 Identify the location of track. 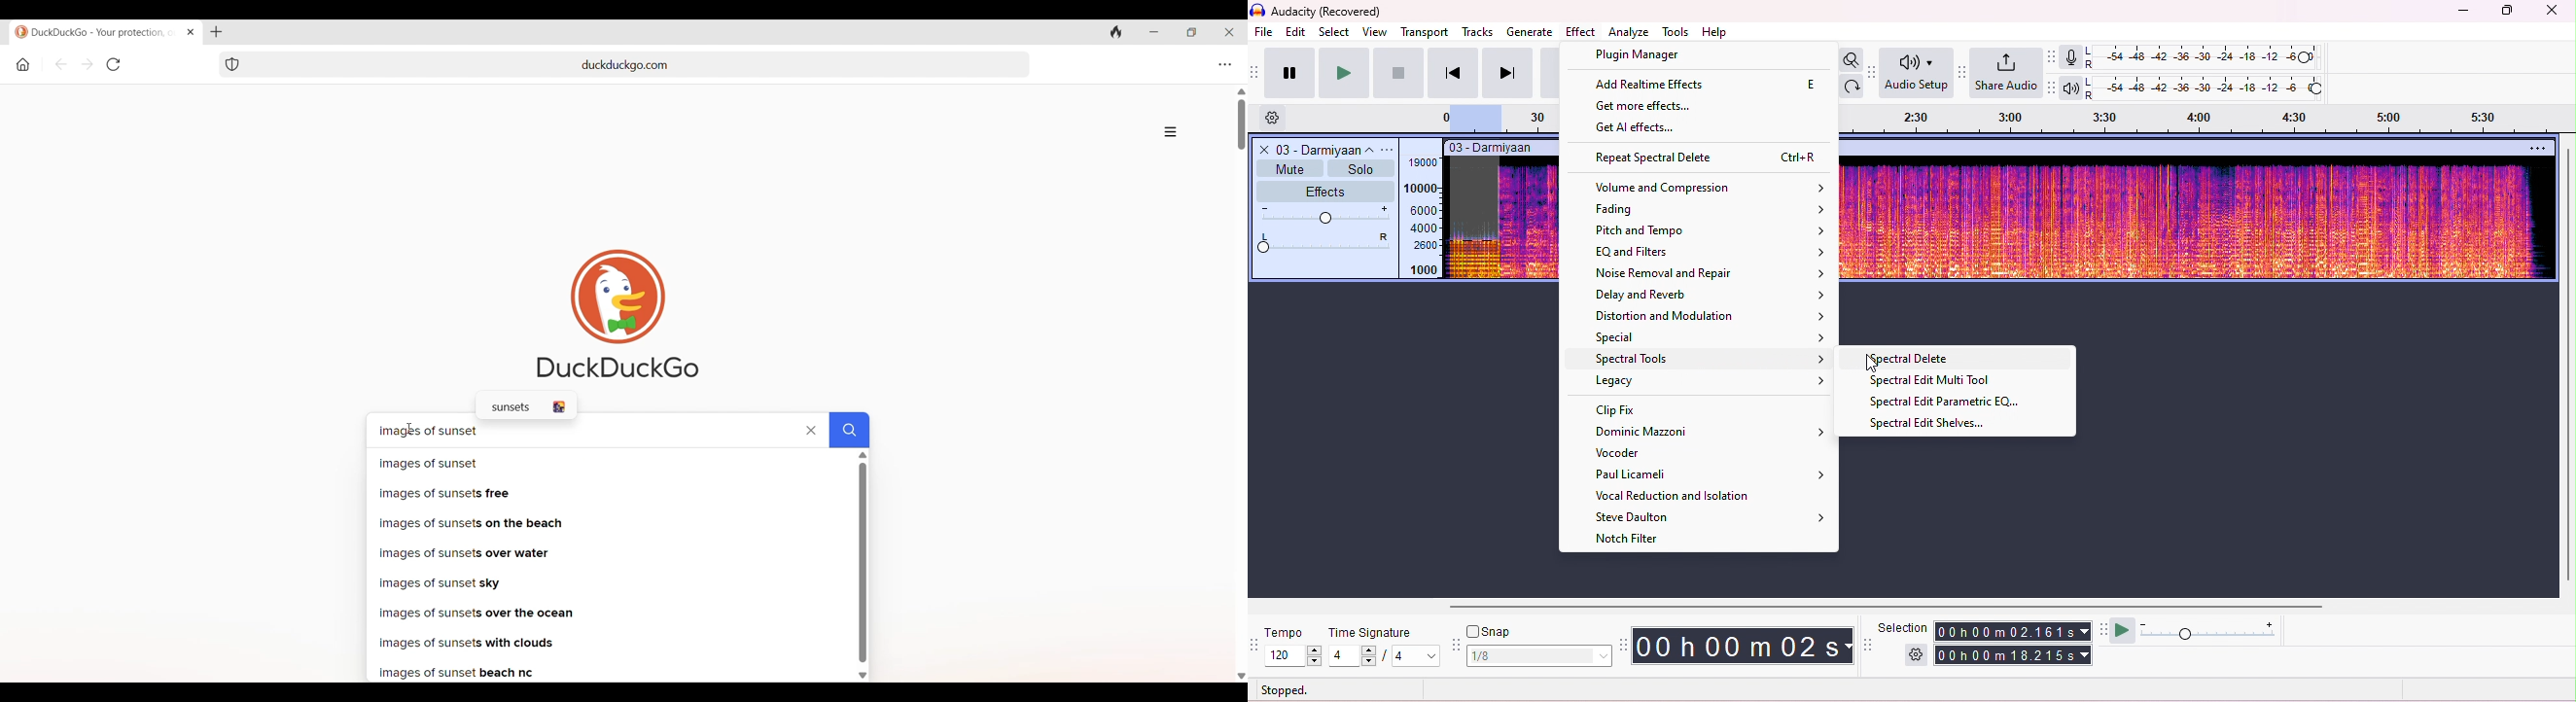
(1323, 149).